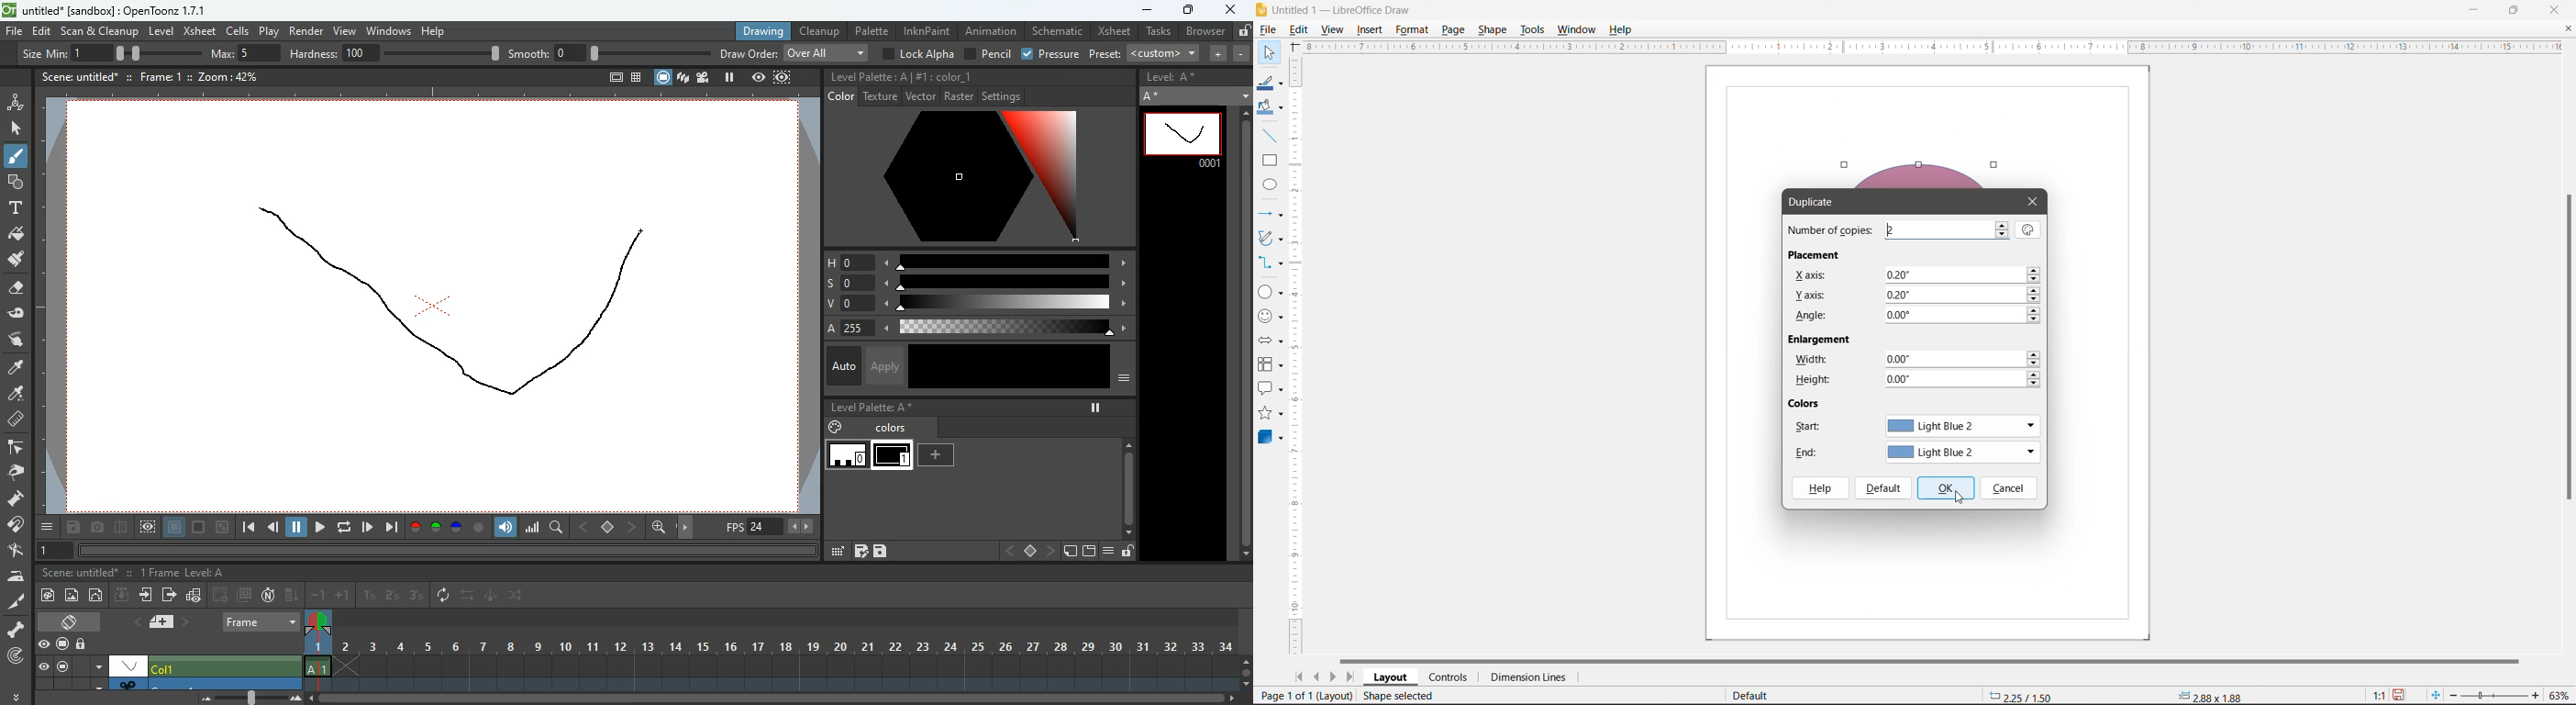 The height and width of the screenshot is (728, 2576). Describe the element at coordinates (175, 528) in the screenshot. I see `page` at that location.